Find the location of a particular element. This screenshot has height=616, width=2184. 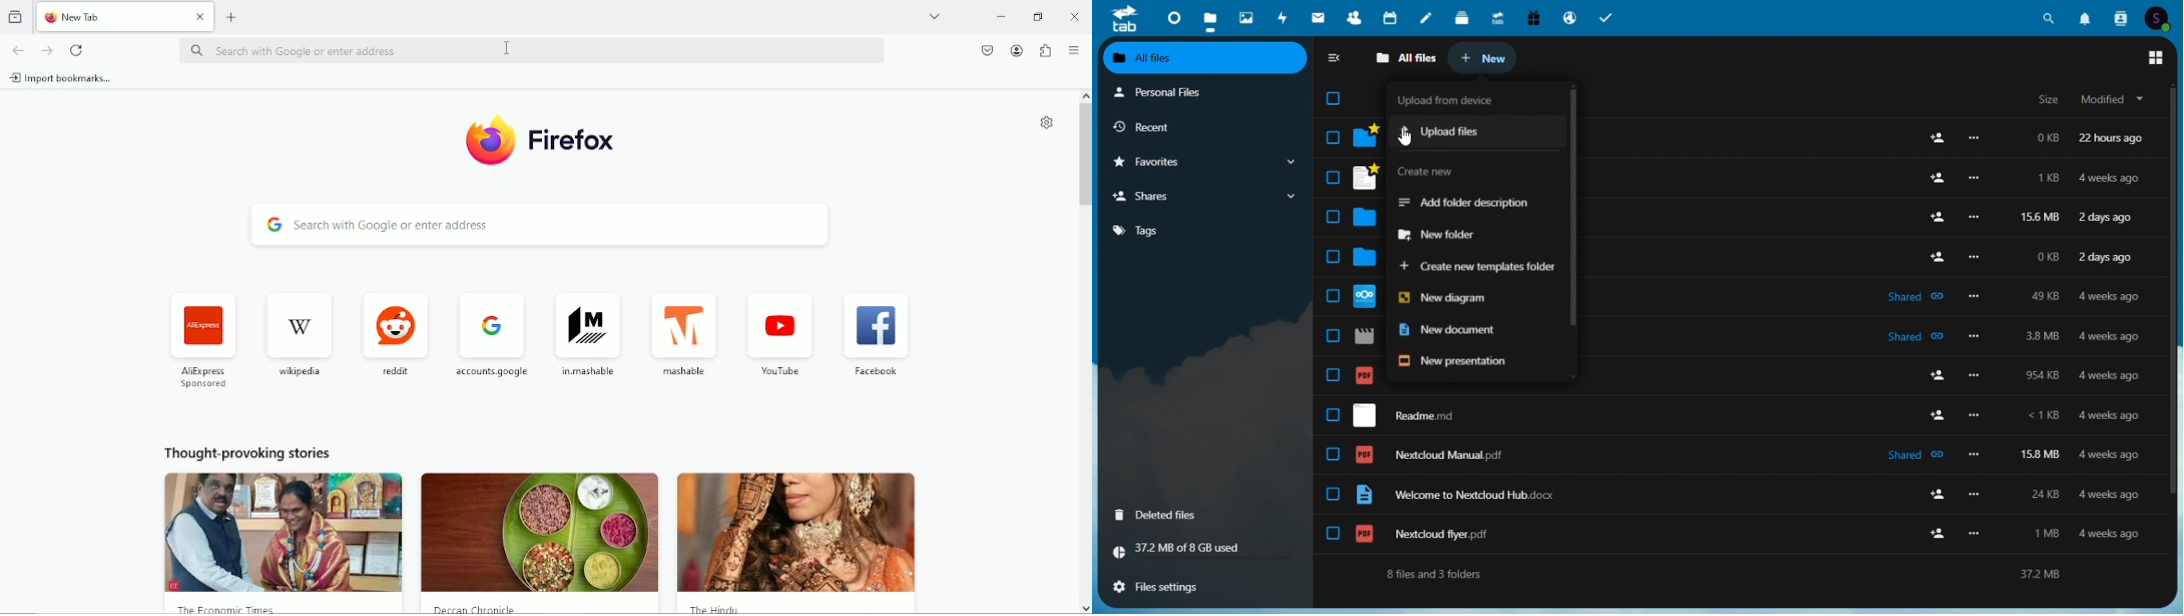

check box is located at coordinates (1333, 97).